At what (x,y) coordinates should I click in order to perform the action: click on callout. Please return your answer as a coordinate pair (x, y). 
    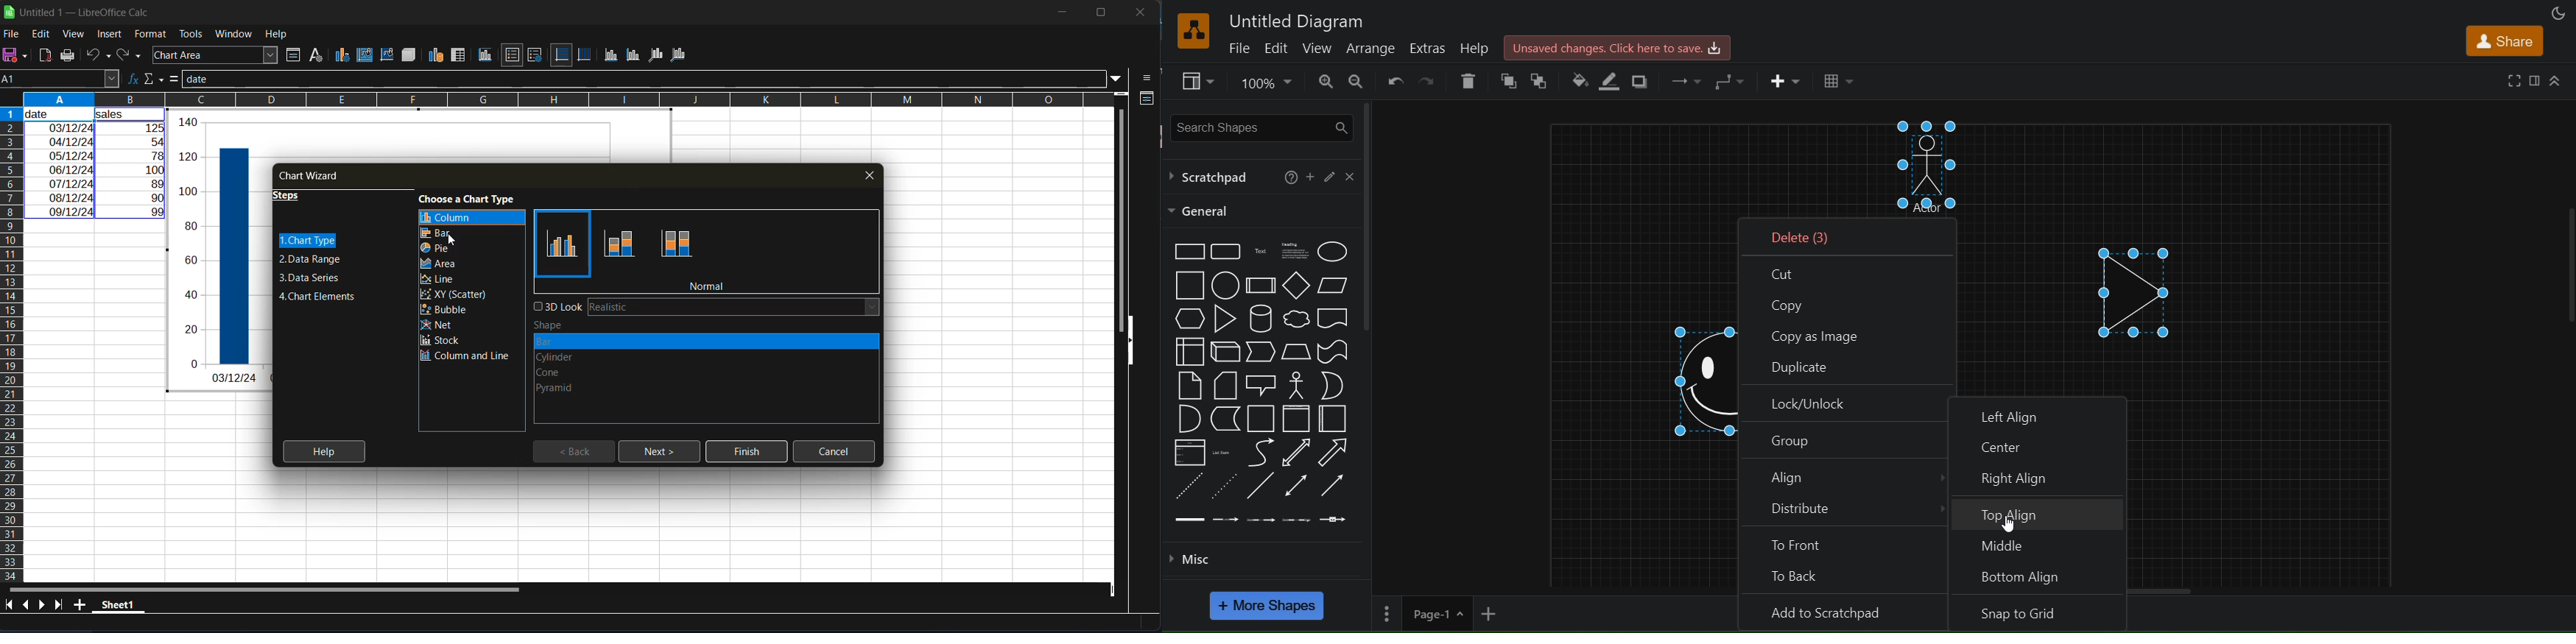
    Looking at the image, I should click on (1261, 384).